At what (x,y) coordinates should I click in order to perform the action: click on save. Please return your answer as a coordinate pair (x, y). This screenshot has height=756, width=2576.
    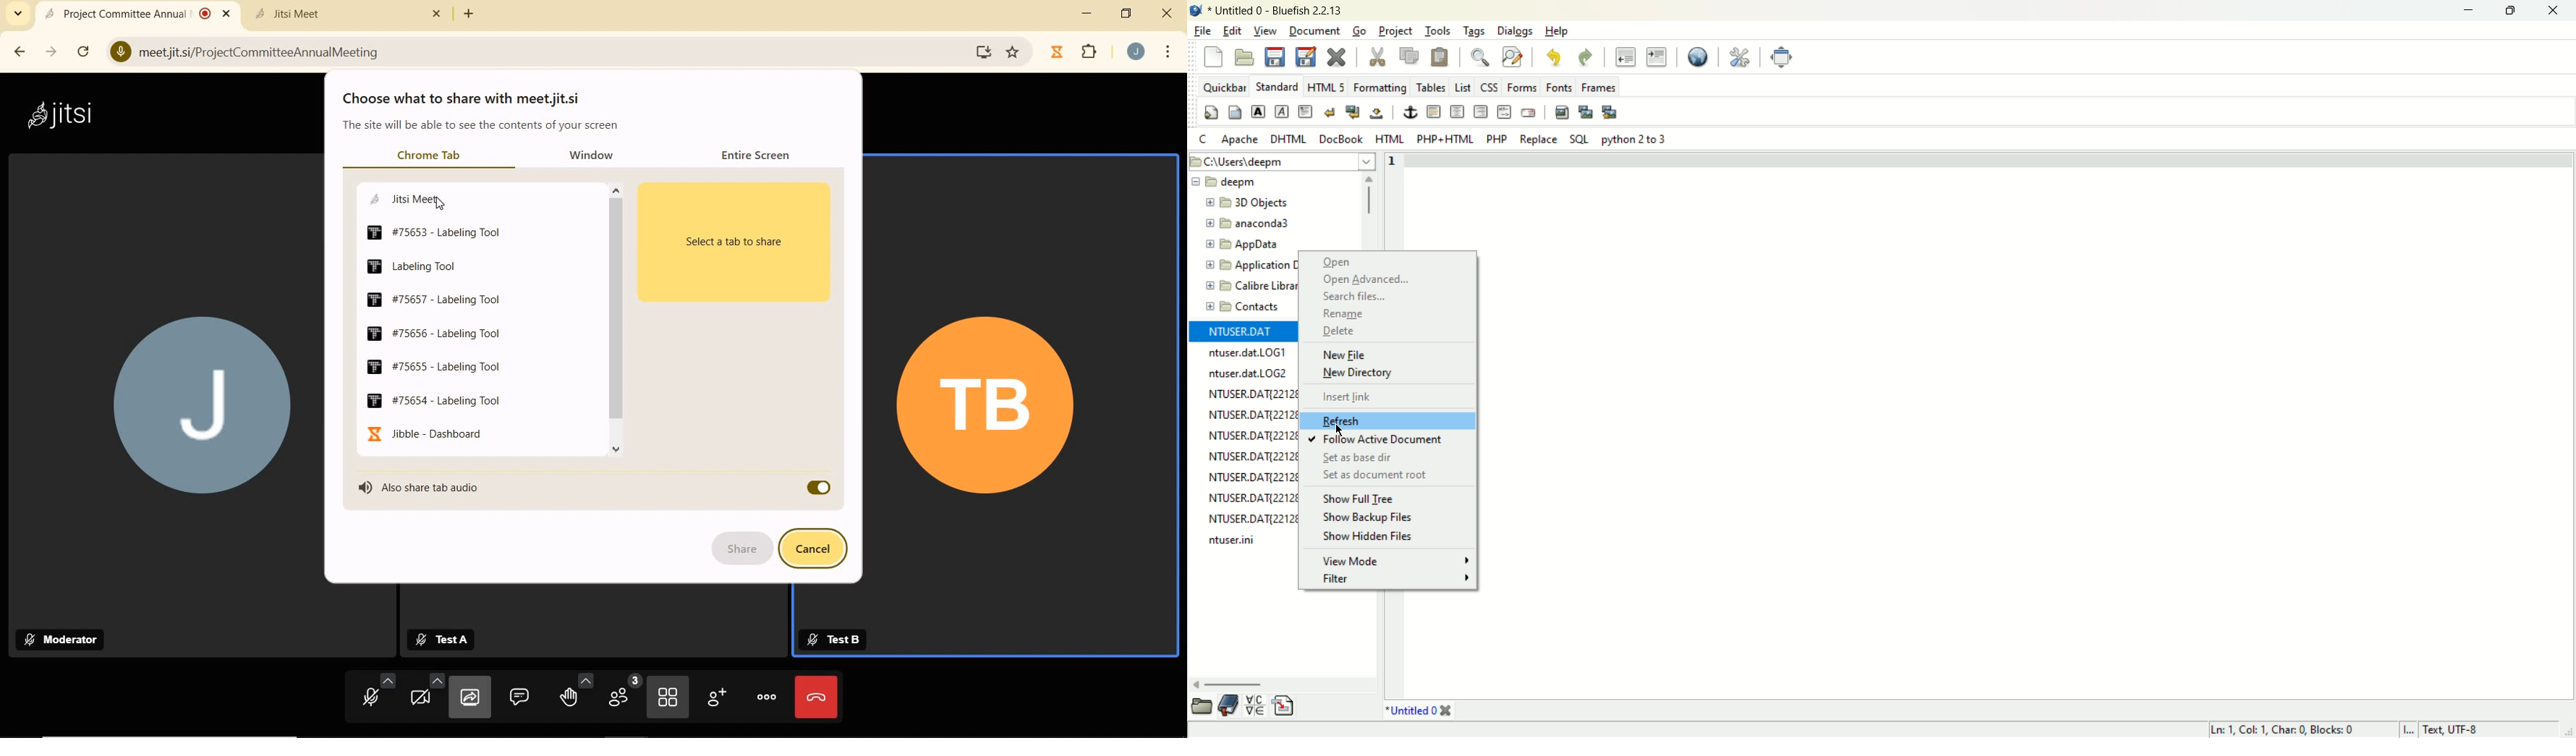
    Looking at the image, I should click on (1275, 57).